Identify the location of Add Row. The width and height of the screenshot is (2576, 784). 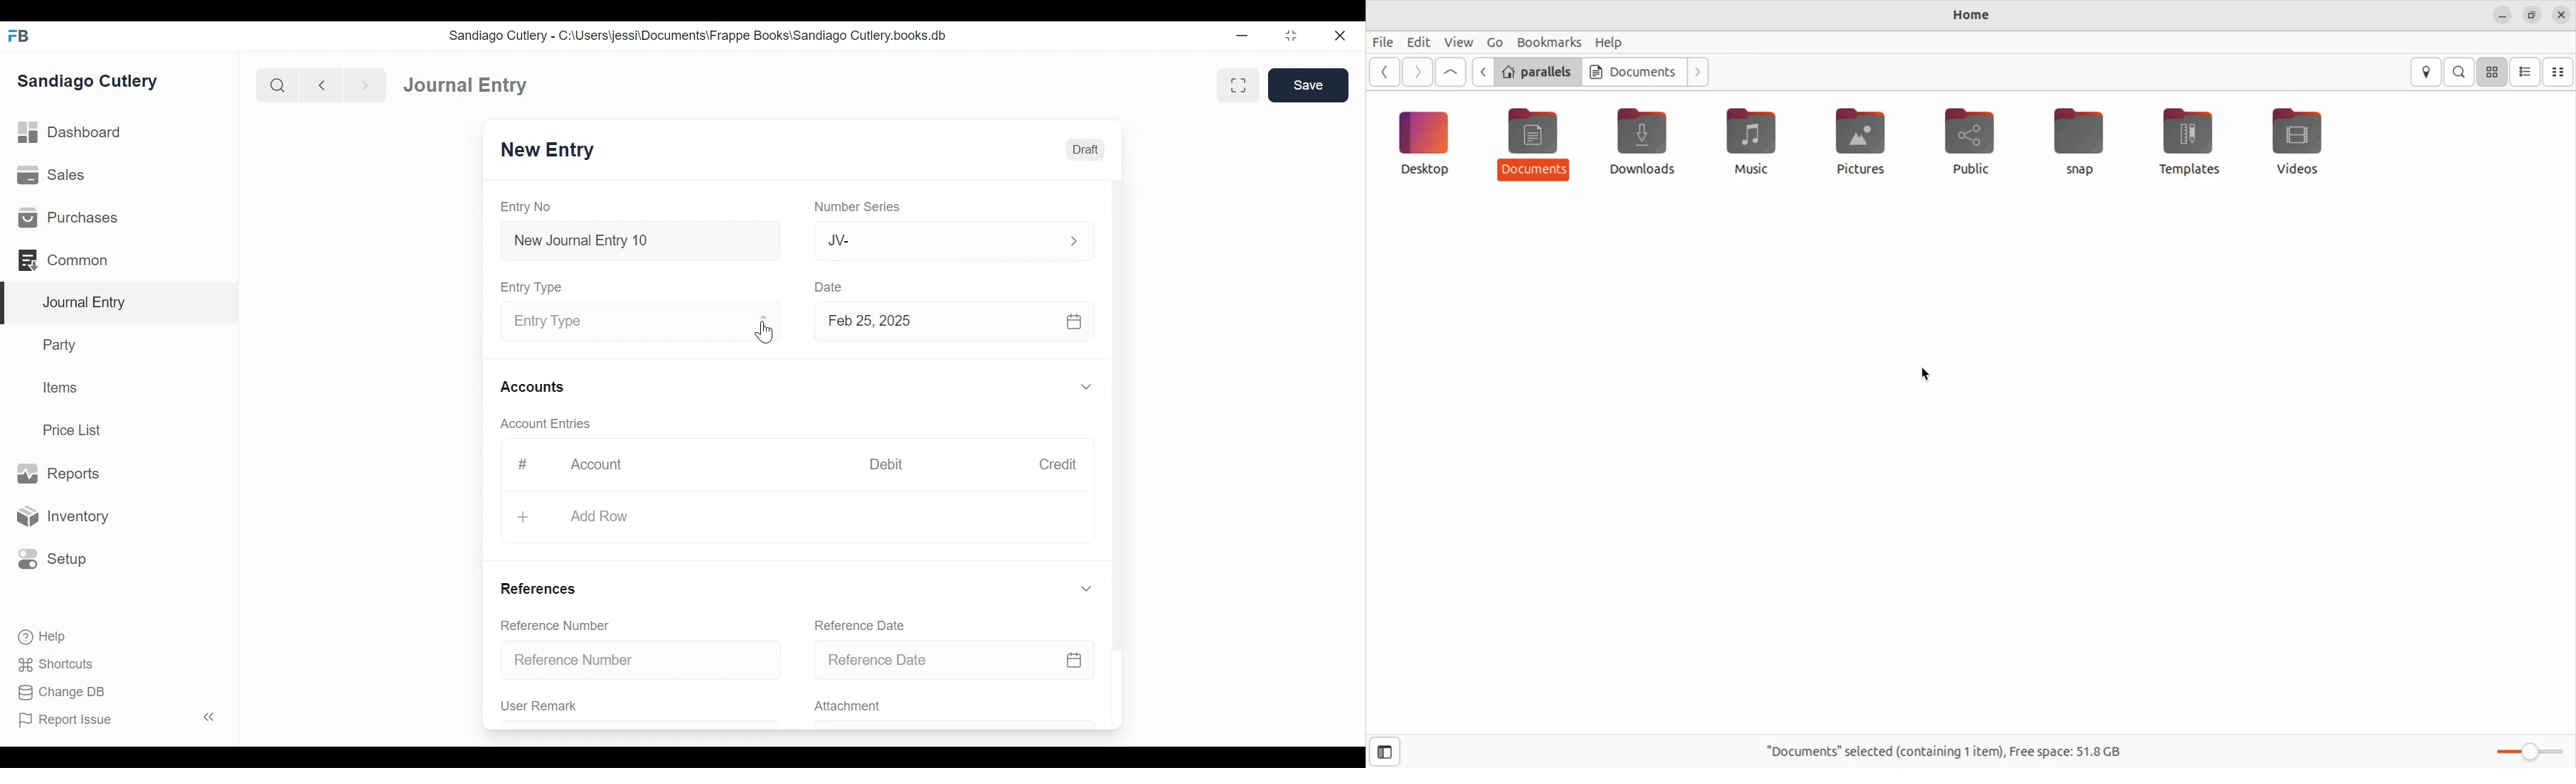
(598, 515).